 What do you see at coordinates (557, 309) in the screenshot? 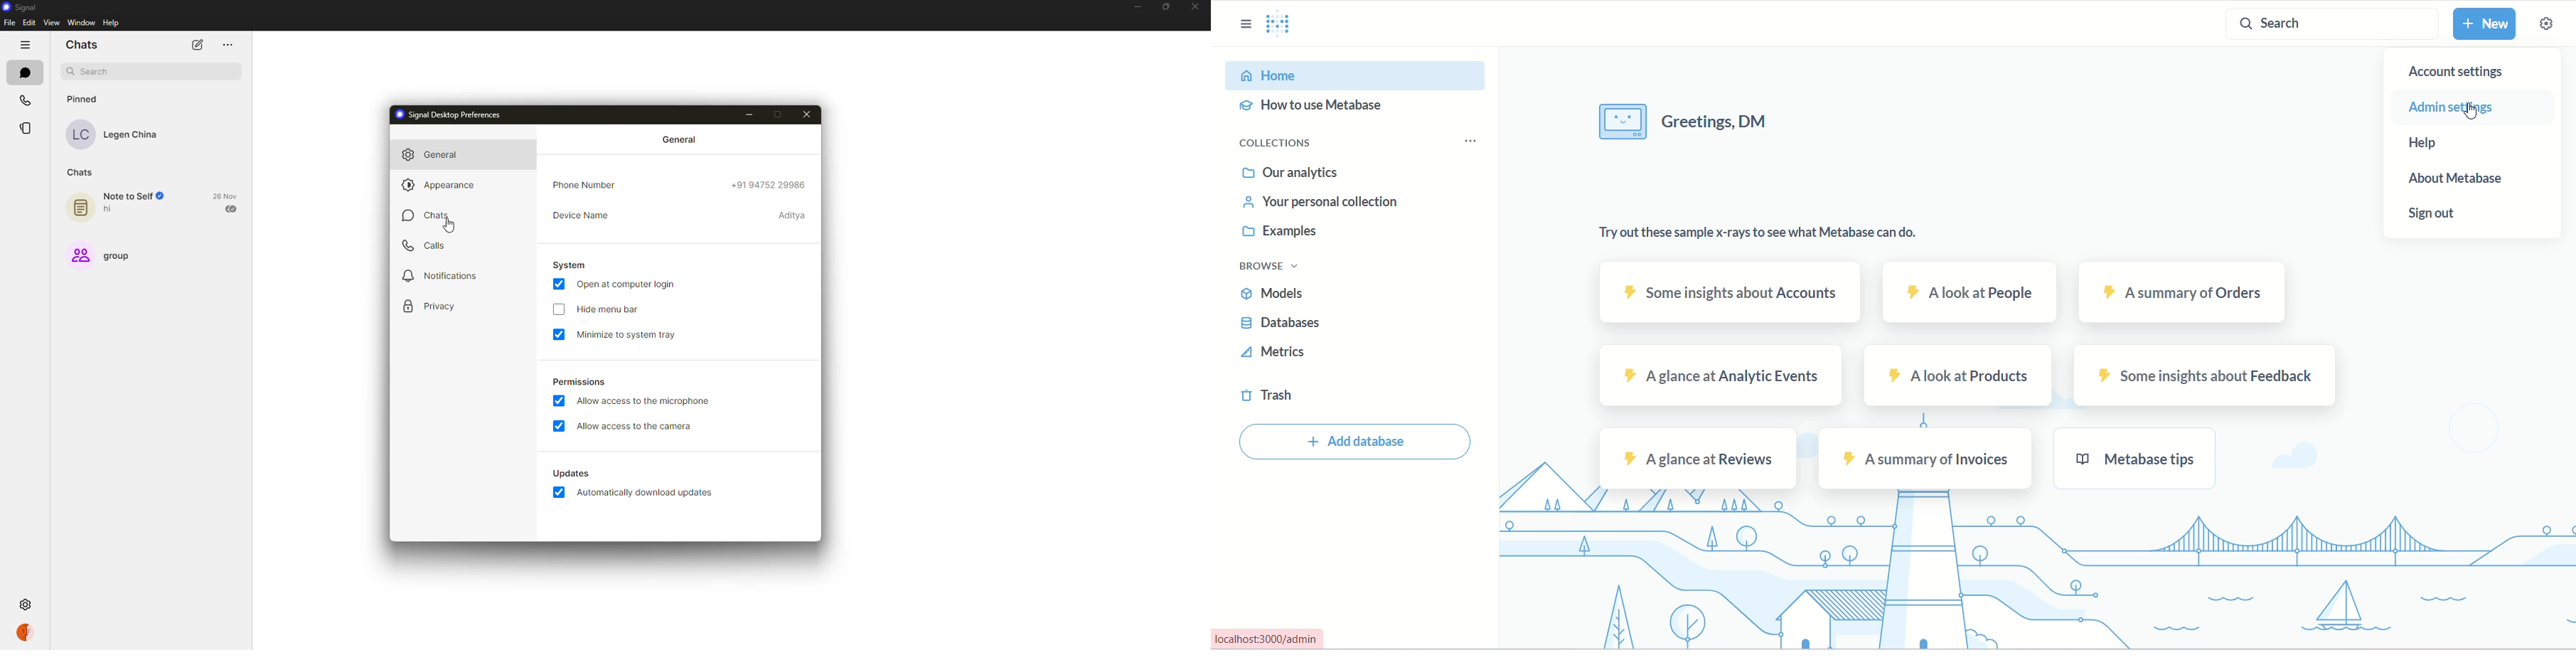
I see `click to enable` at bounding box center [557, 309].